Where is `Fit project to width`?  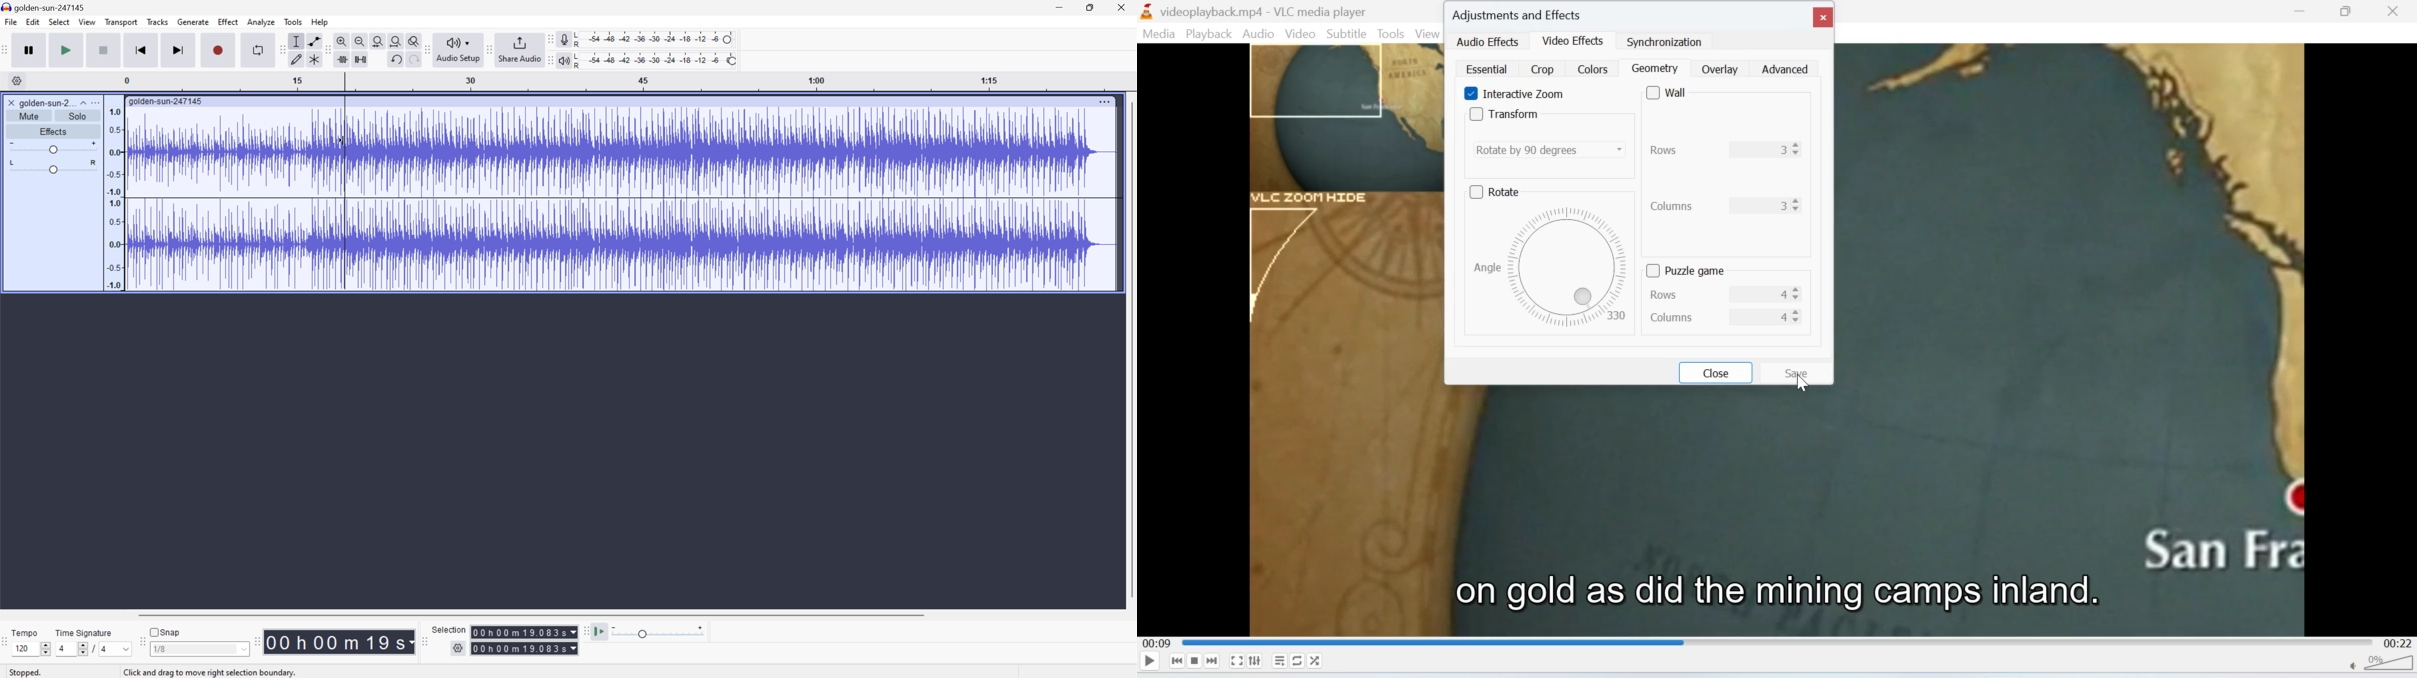 Fit project to width is located at coordinates (398, 41).